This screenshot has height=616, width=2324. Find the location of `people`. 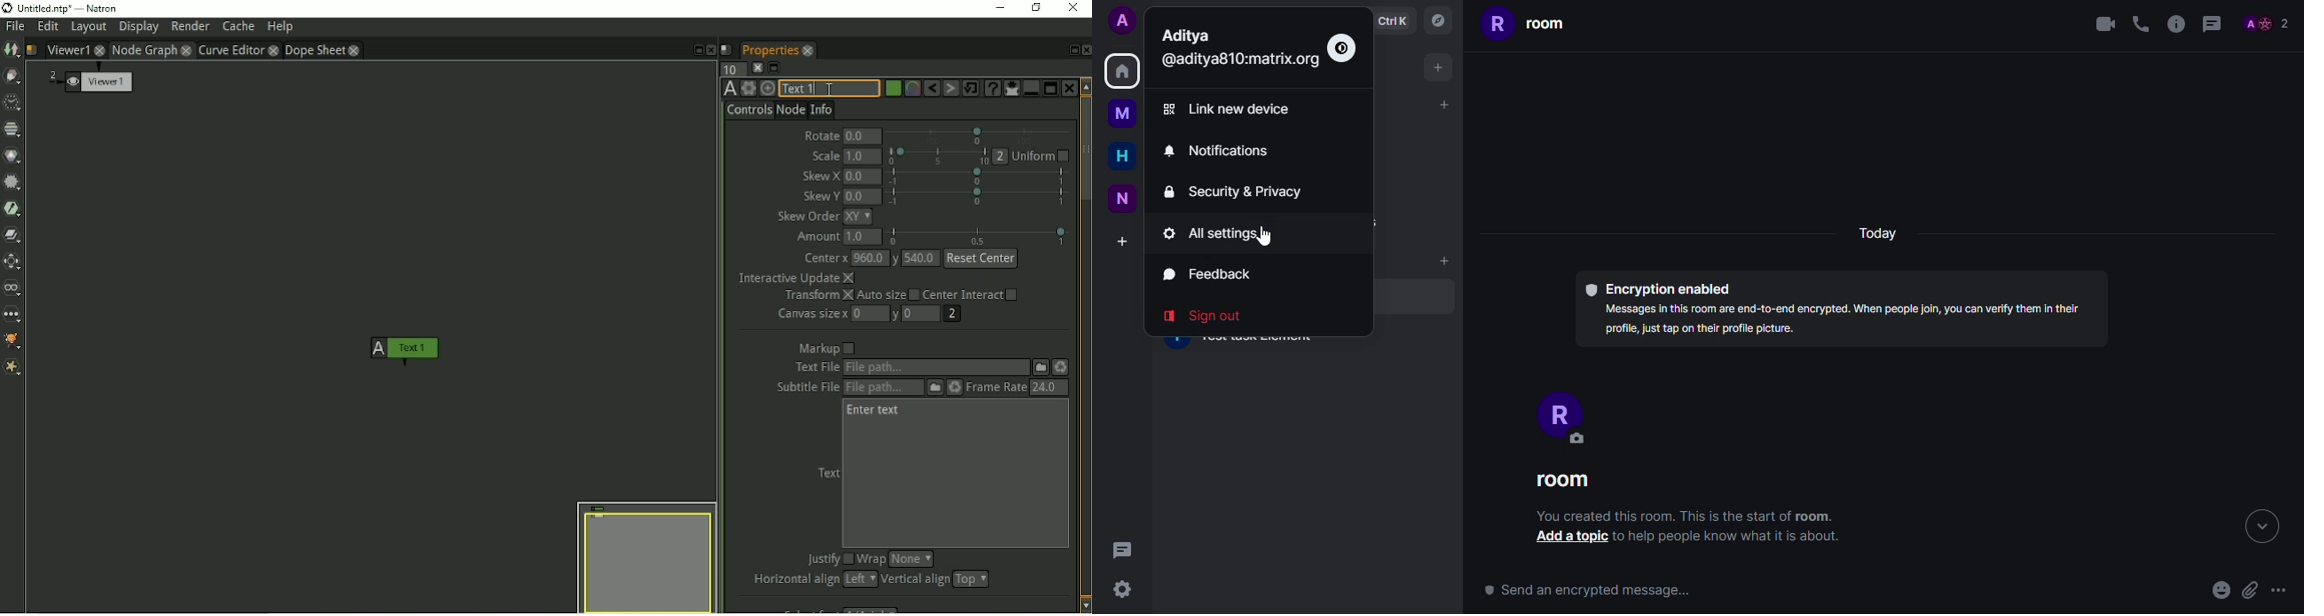

people is located at coordinates (2266, 22).